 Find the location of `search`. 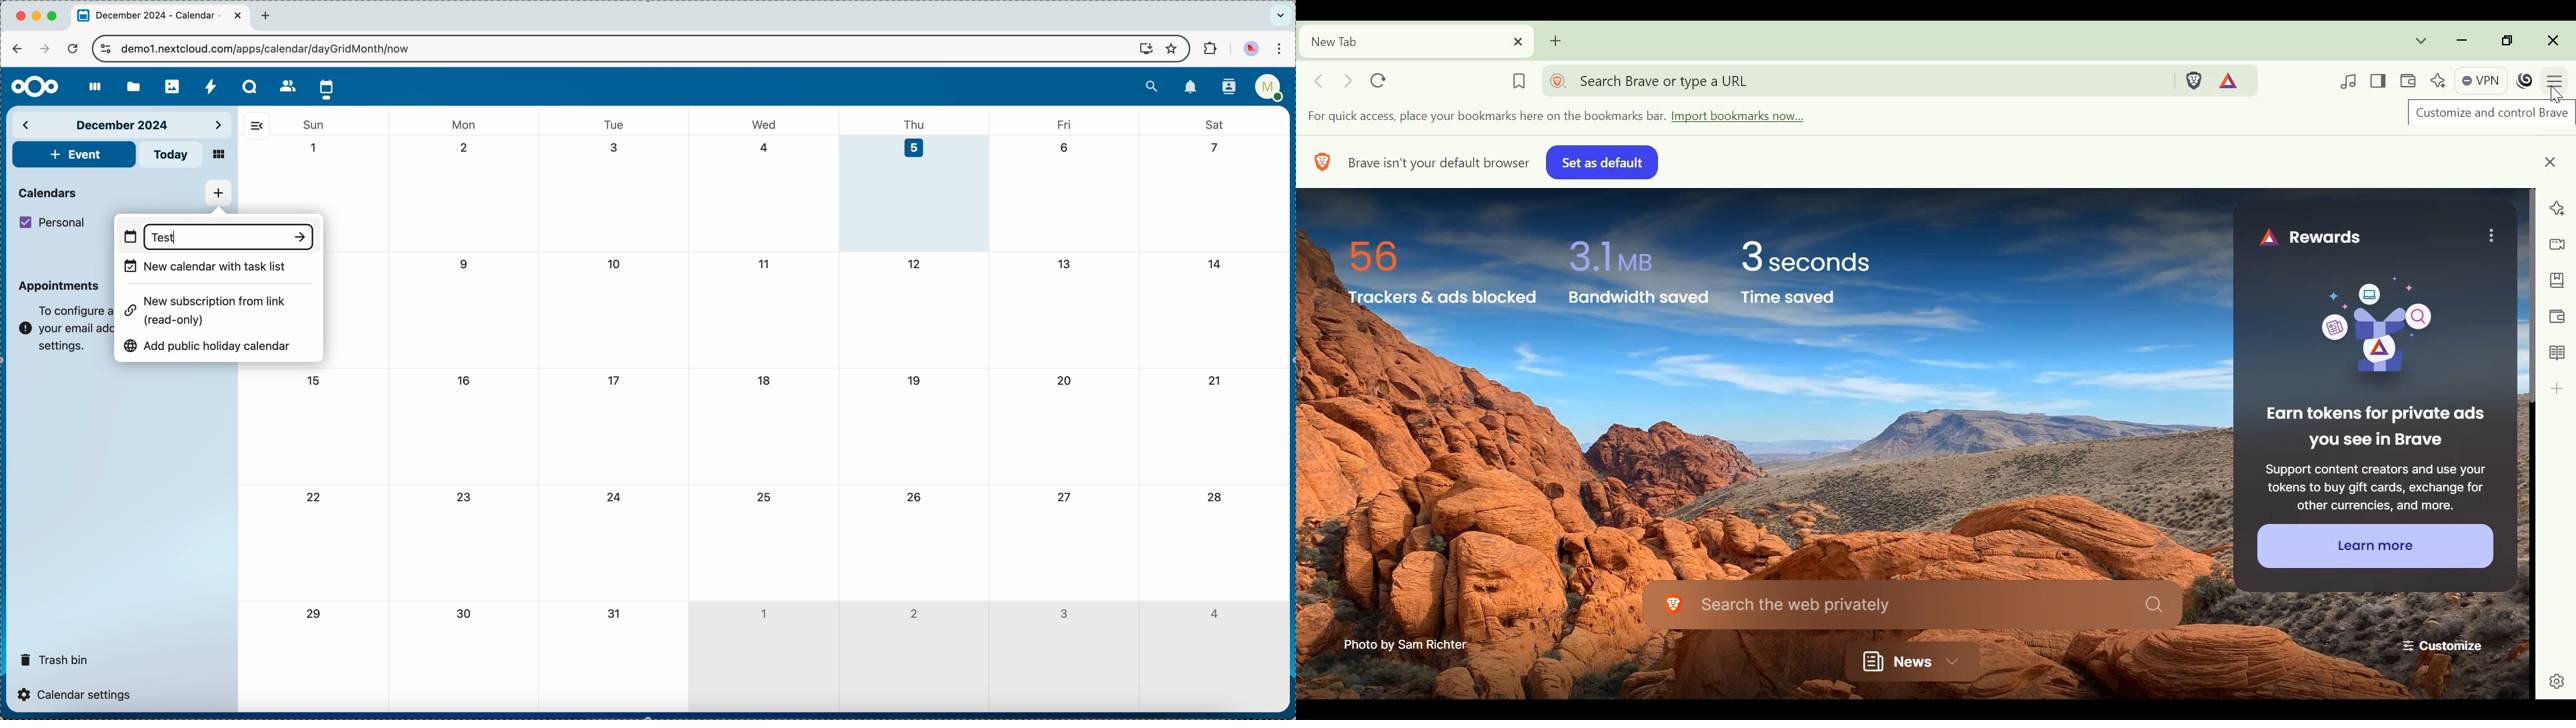

search is located at coordinates (1152, 85).